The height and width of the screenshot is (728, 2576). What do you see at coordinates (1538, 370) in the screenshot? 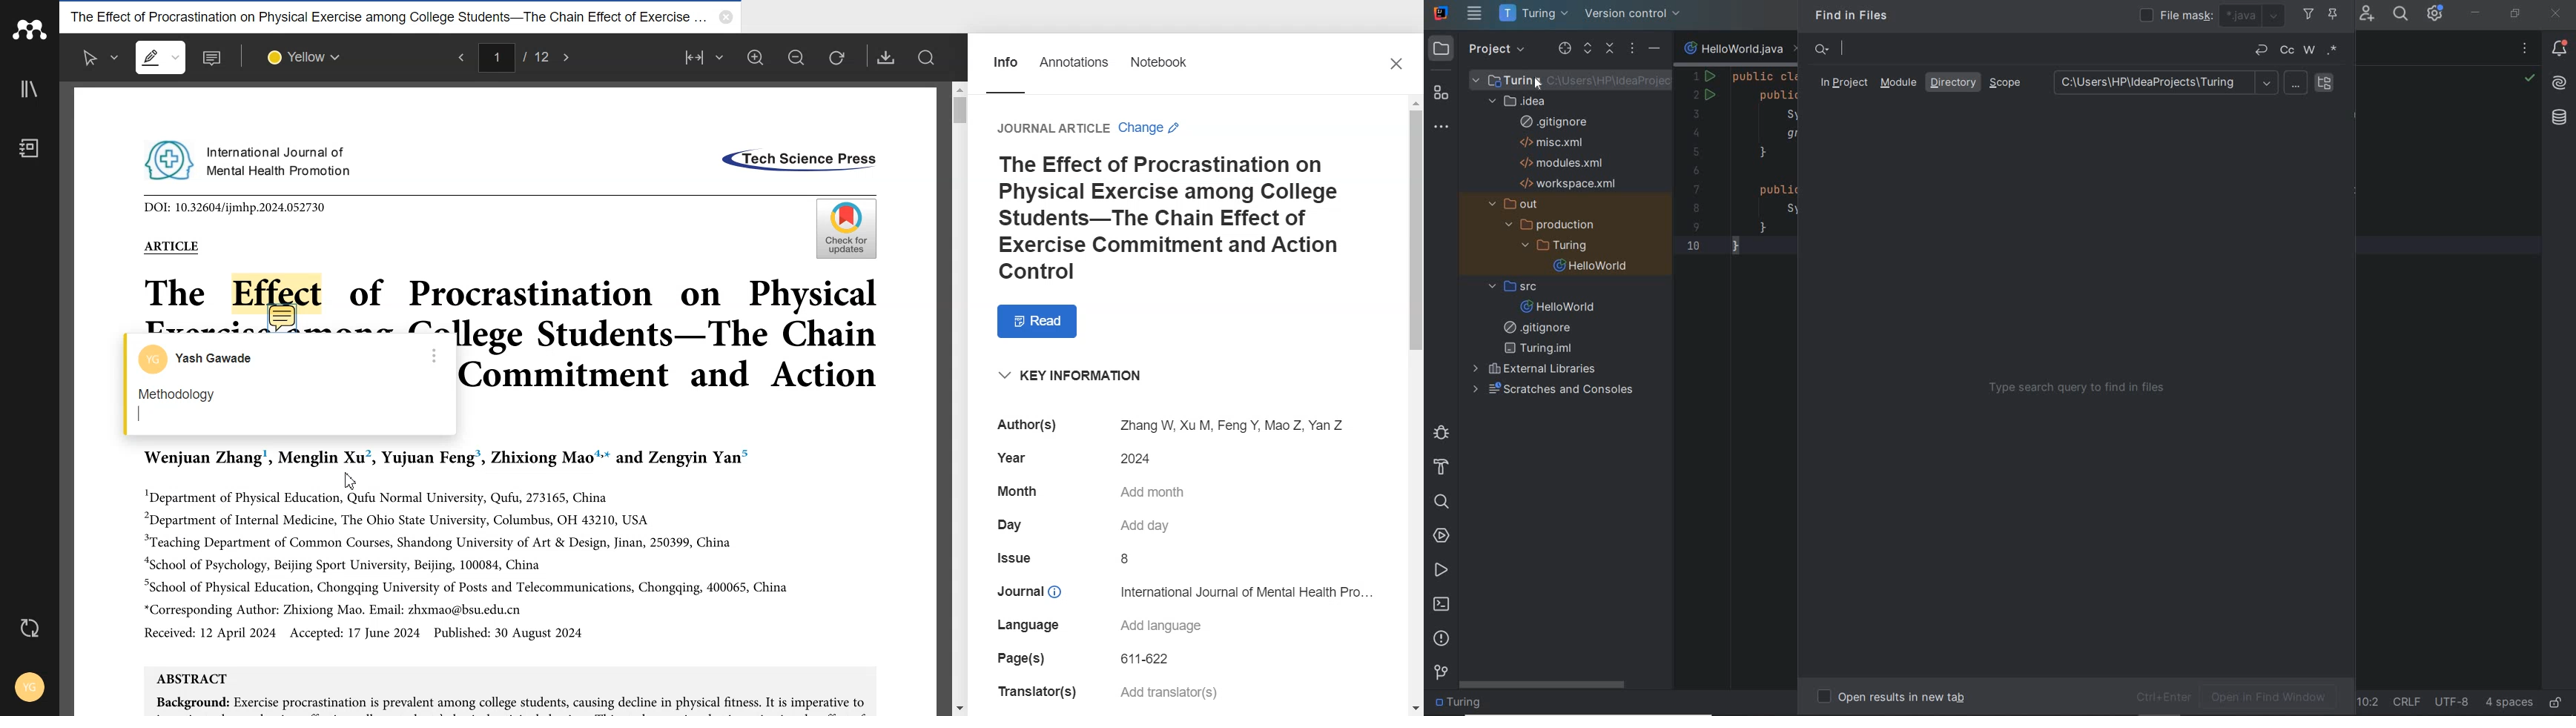
I see `external libraries` at bounding box center [1538, 370].